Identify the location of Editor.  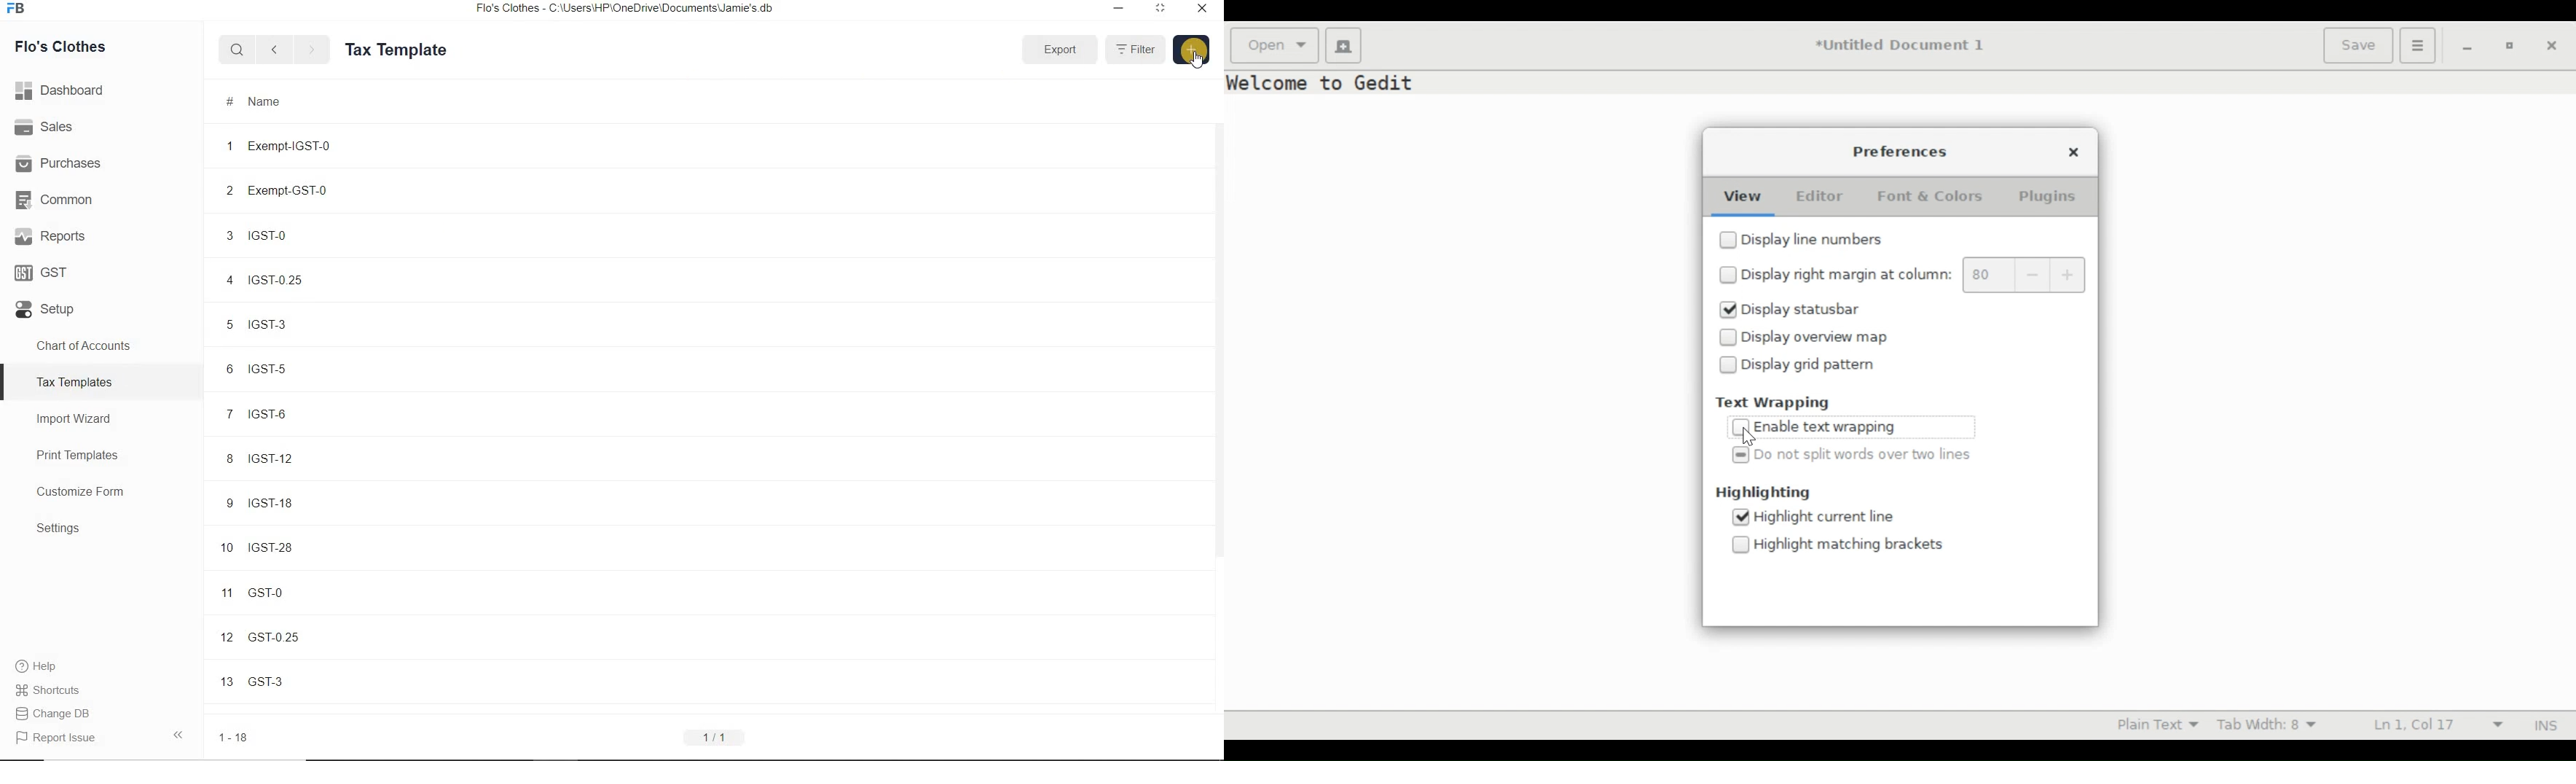
(1820, 197).